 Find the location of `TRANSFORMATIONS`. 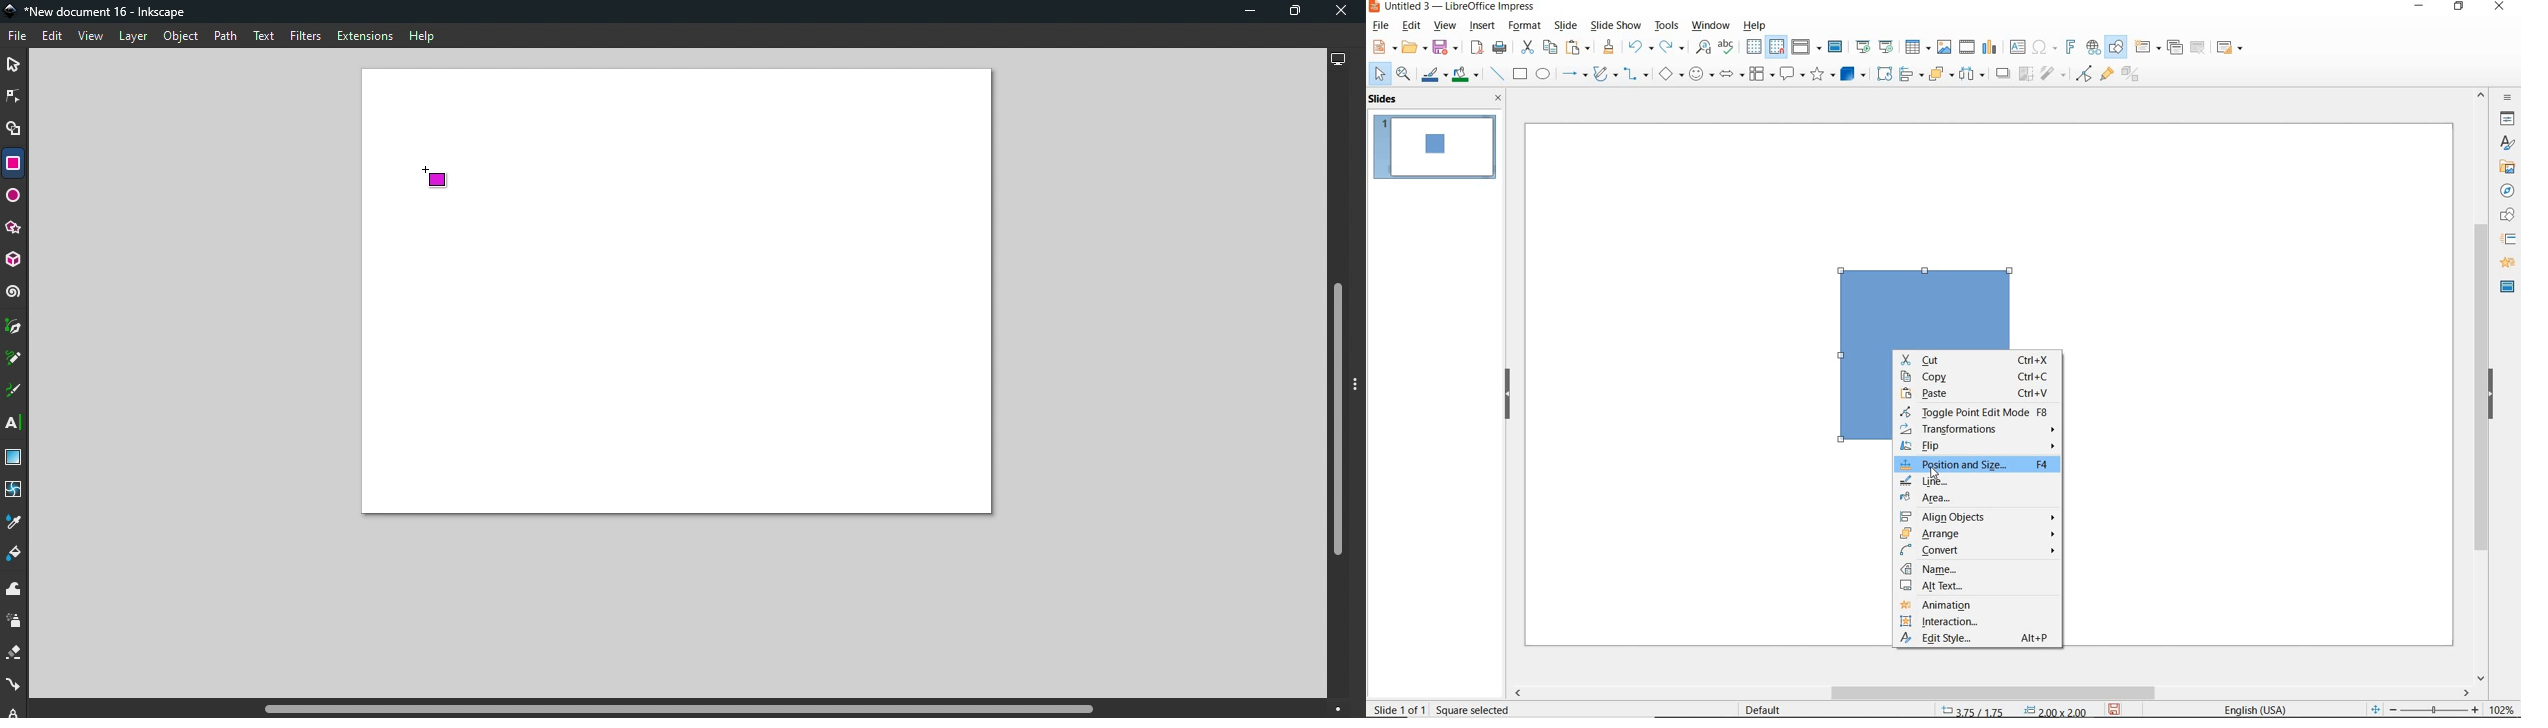

TRANSFORMATIONS is located at coordinates (1979, 431).